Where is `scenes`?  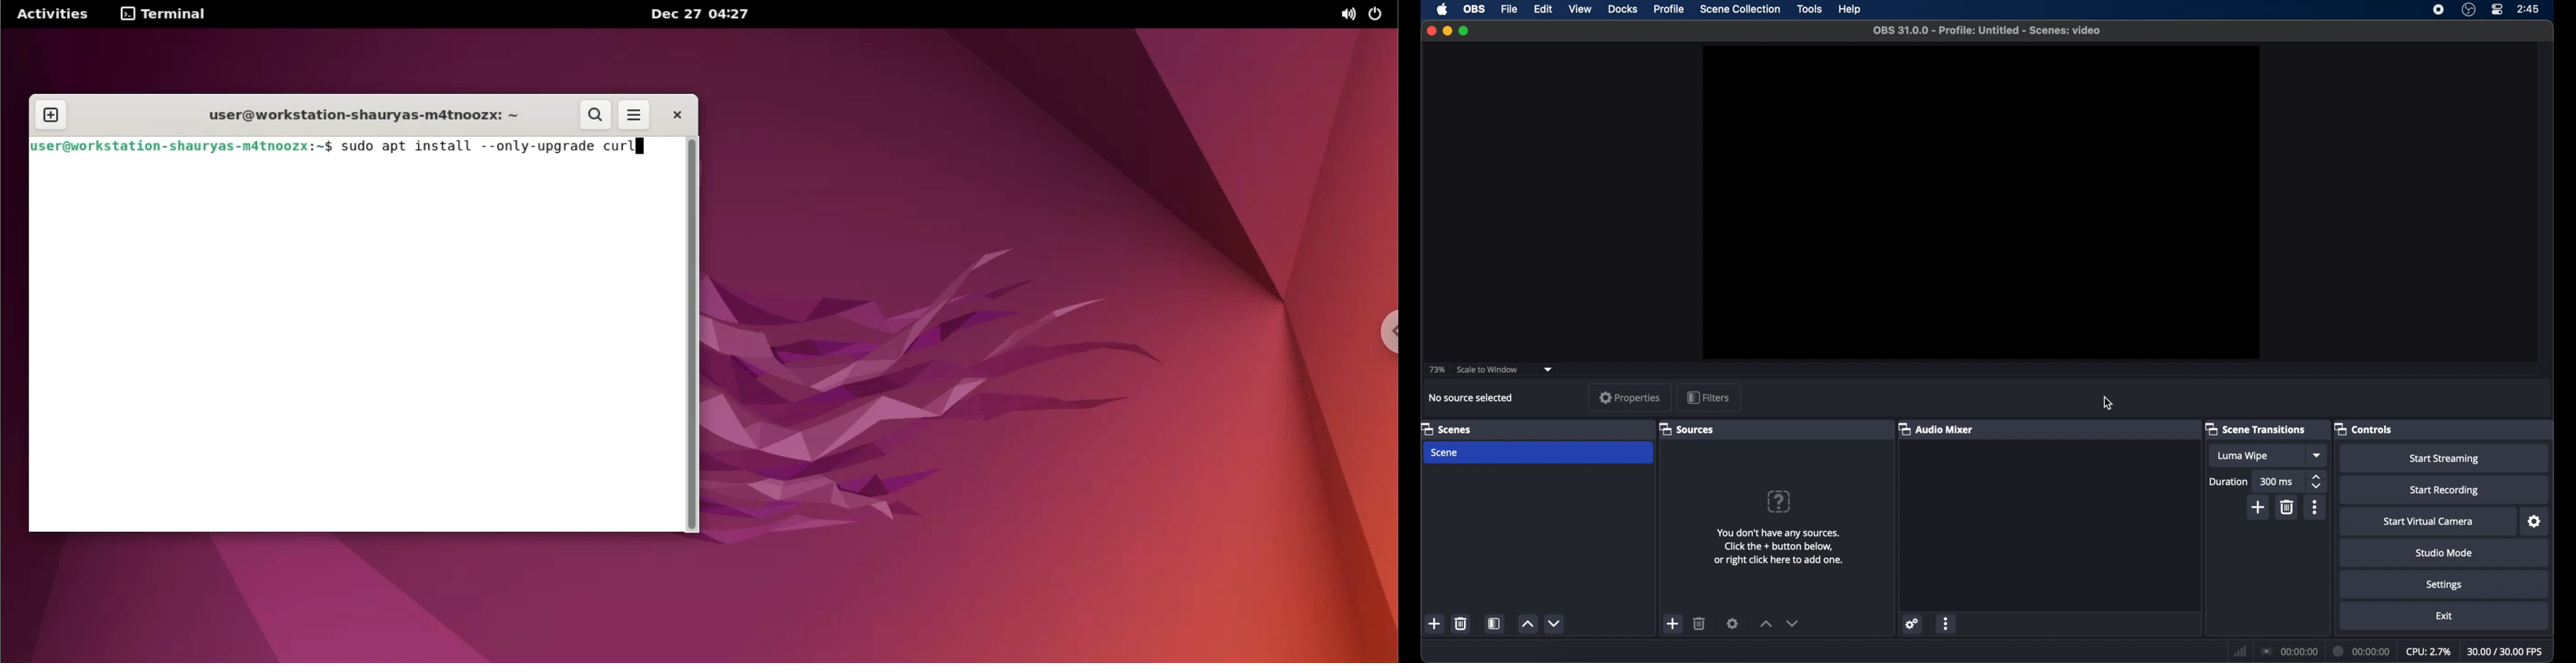 scenes is located at coordinates (1445, 428).